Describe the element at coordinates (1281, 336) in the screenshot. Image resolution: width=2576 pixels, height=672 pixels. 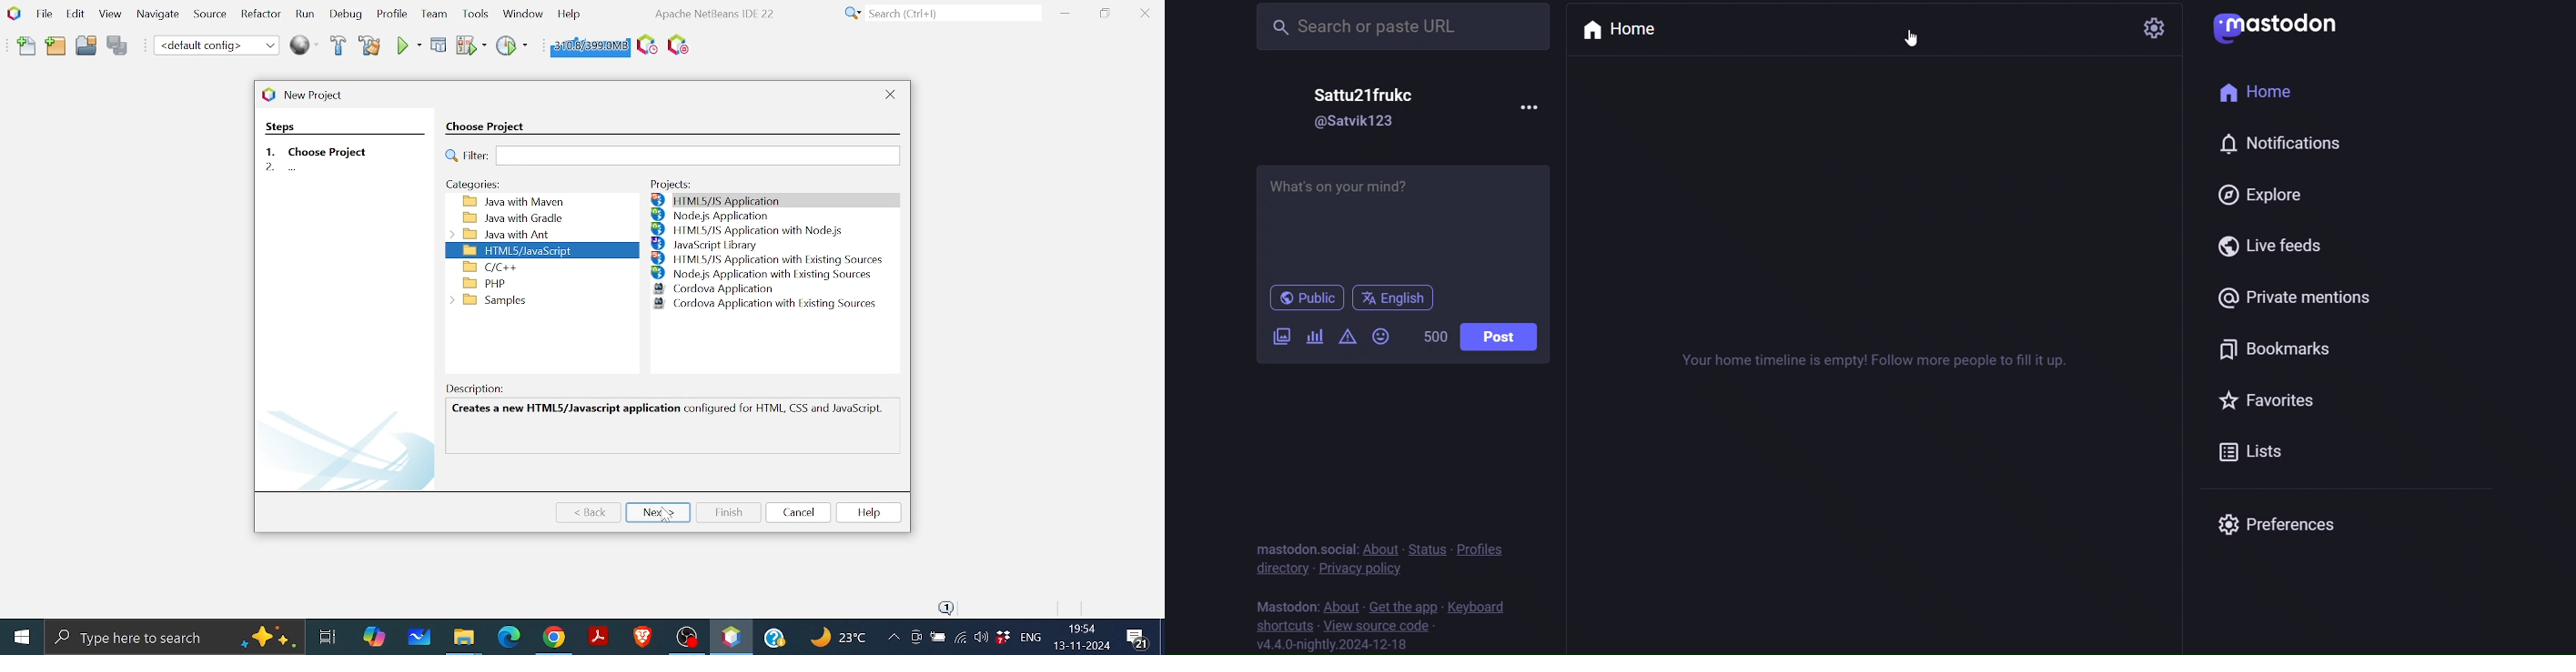
I see `image/video` at that location.